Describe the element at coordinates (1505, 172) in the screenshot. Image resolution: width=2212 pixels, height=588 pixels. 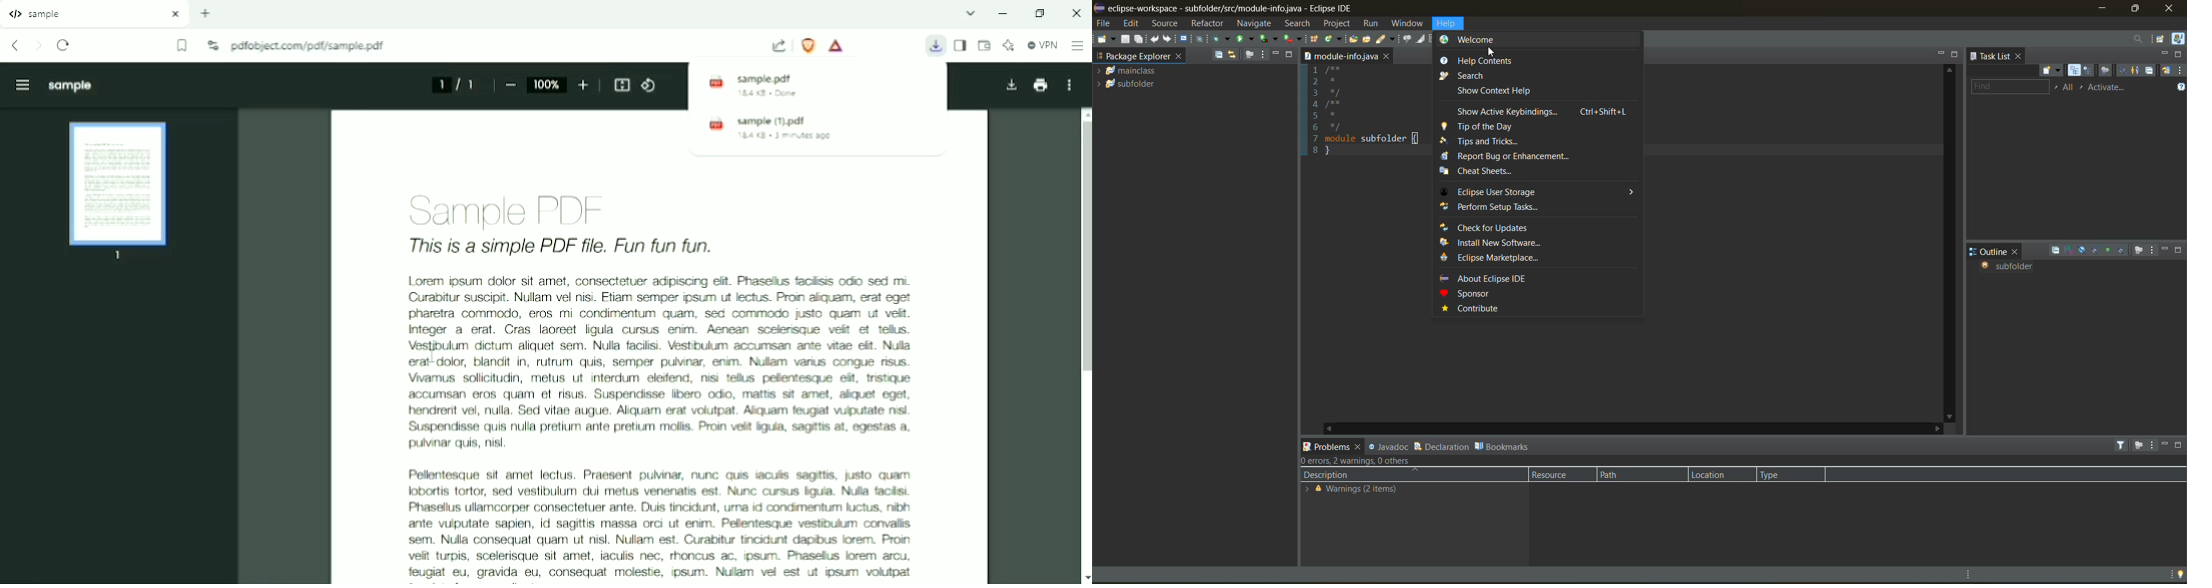
I see `cheat sheets` at that location.